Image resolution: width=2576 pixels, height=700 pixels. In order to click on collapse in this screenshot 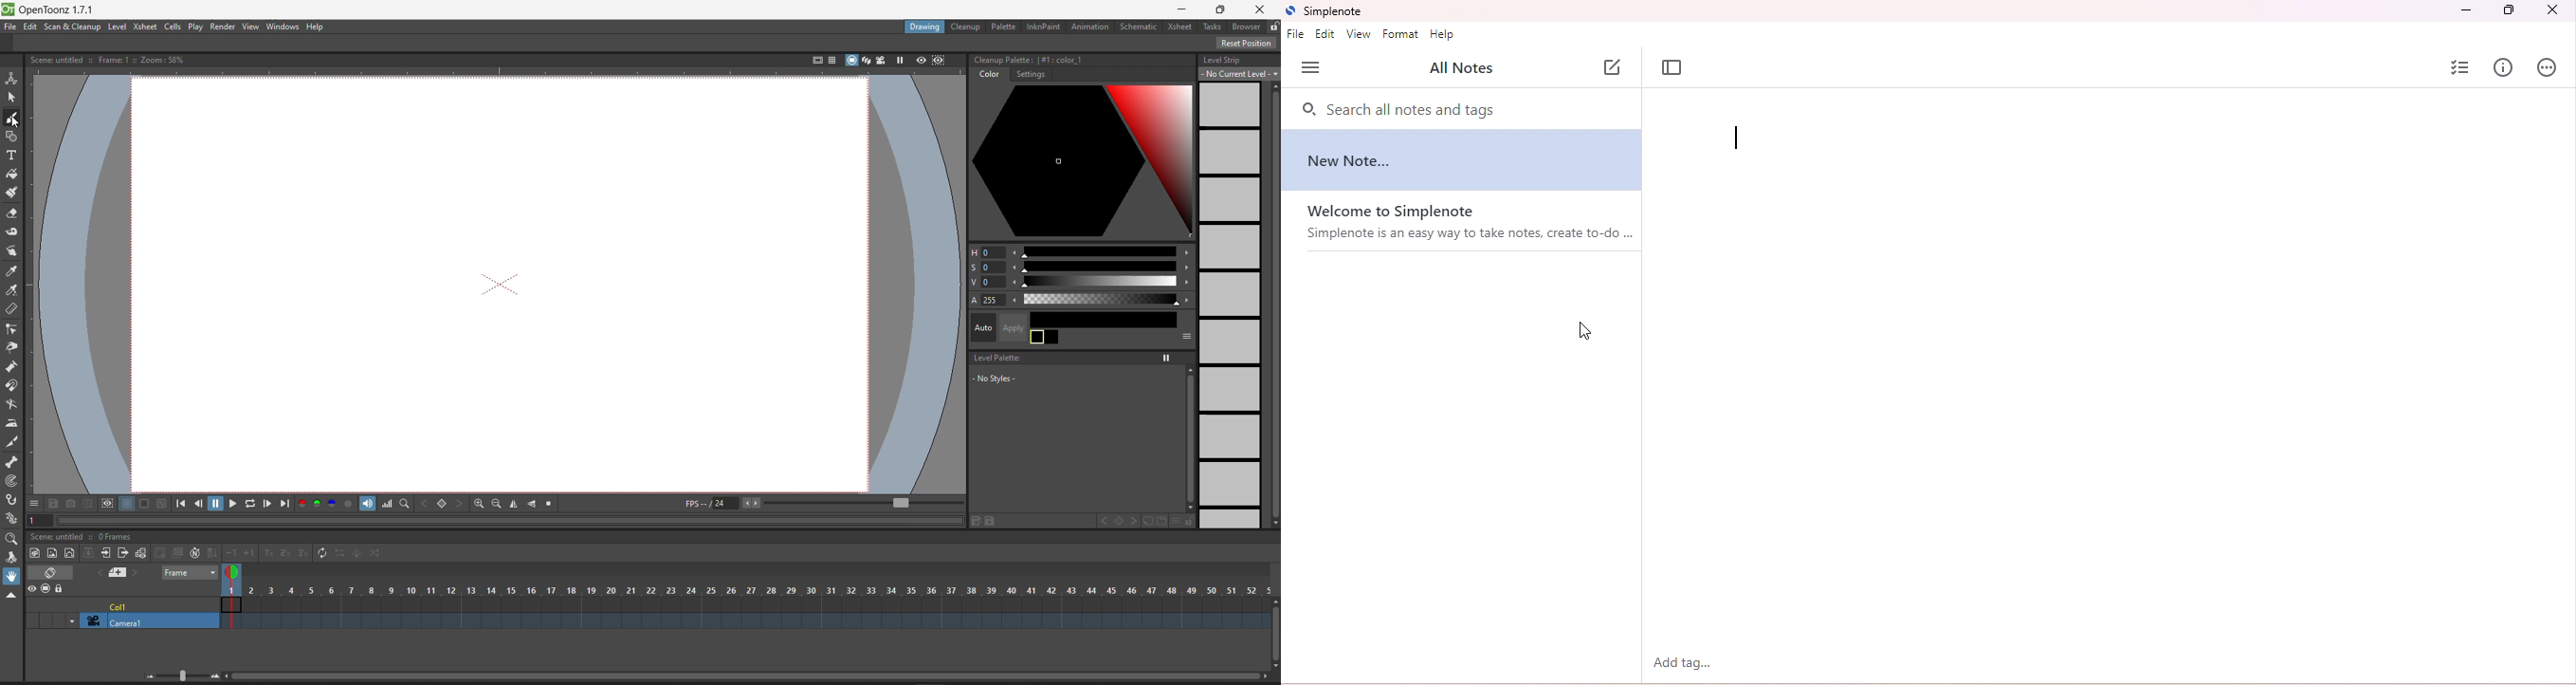, I will do `click(87, 552)`.